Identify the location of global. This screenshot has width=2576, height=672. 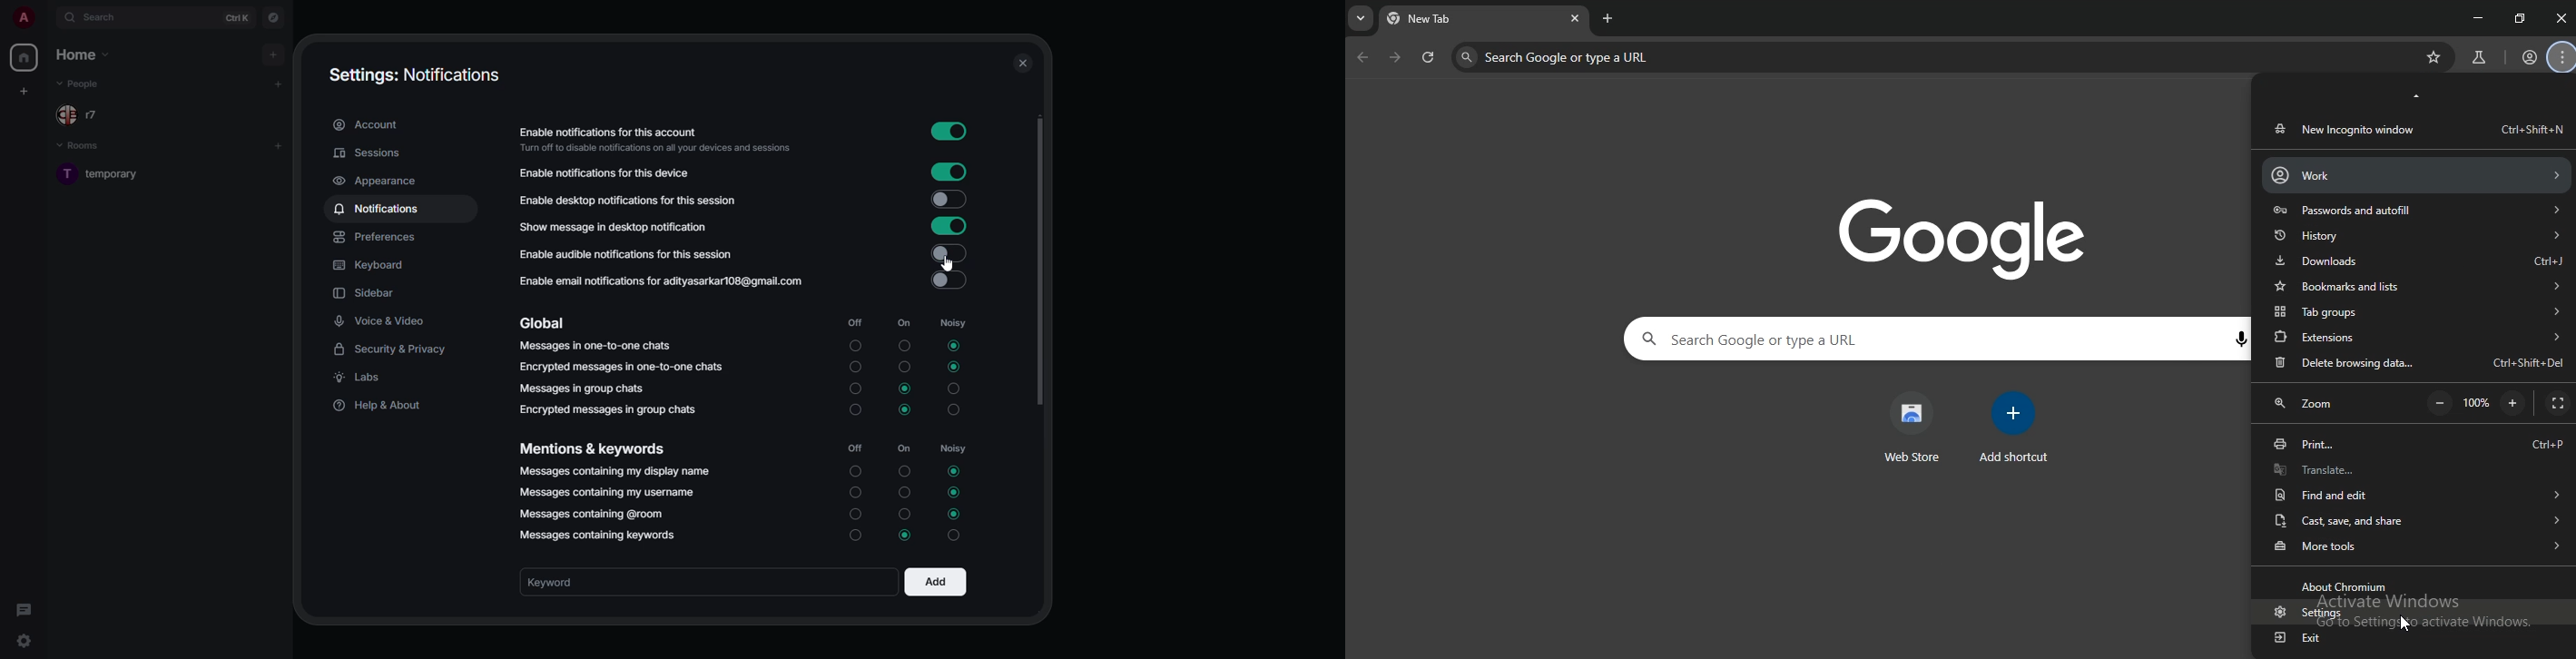
(544, 323).